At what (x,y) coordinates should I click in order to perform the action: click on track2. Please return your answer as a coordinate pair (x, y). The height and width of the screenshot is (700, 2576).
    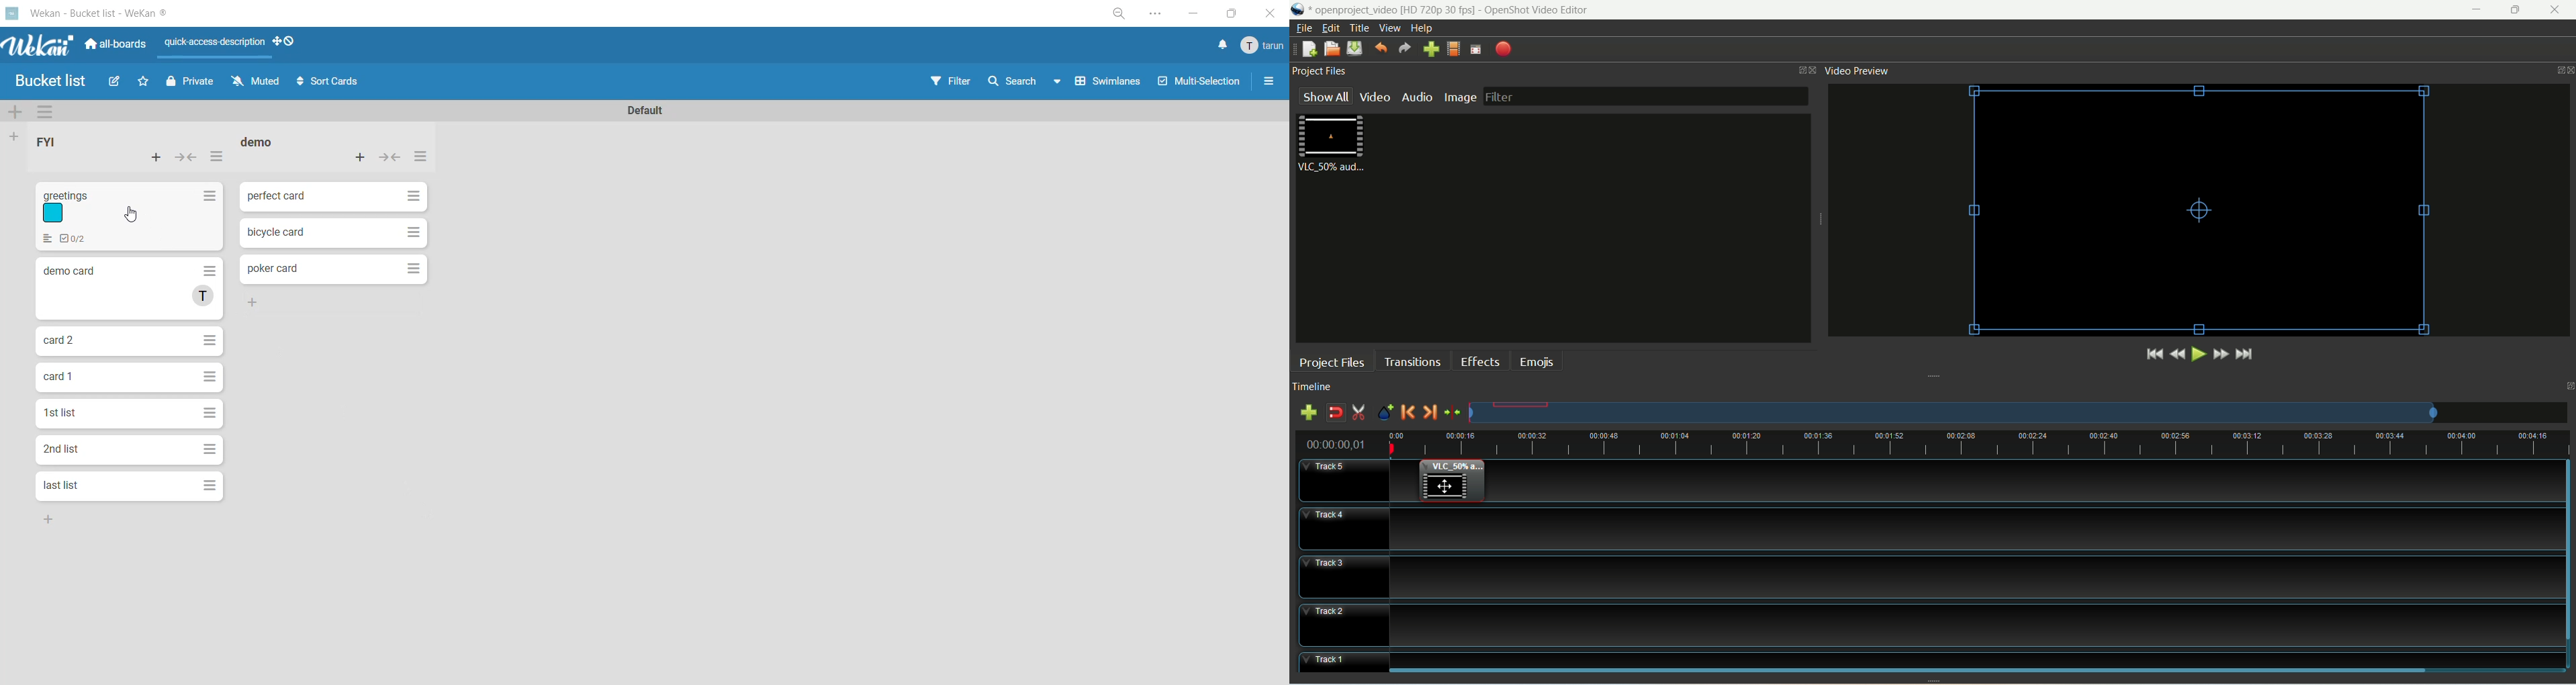
    Looking at the image, I should click on (1344, 625).